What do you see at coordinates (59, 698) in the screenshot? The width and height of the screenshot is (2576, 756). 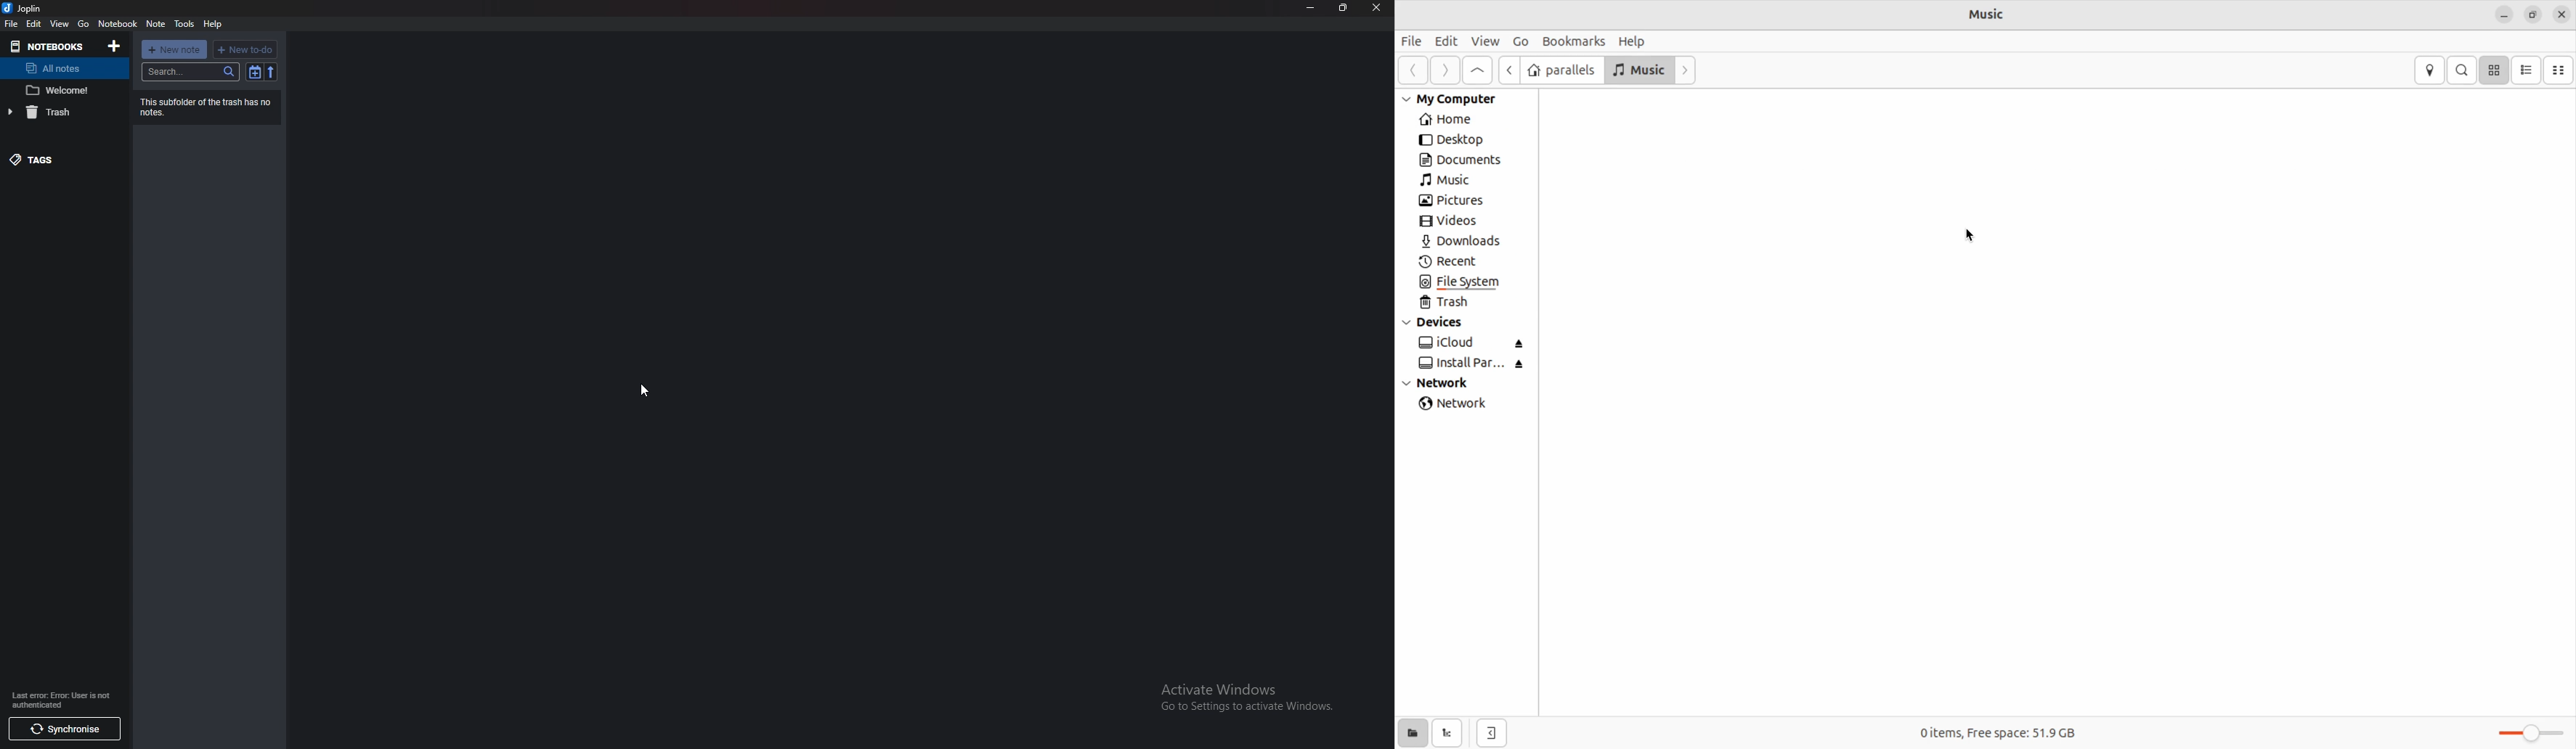 I see `Last enor: Error User is not
authenticated` at bounding box center [59, 698].